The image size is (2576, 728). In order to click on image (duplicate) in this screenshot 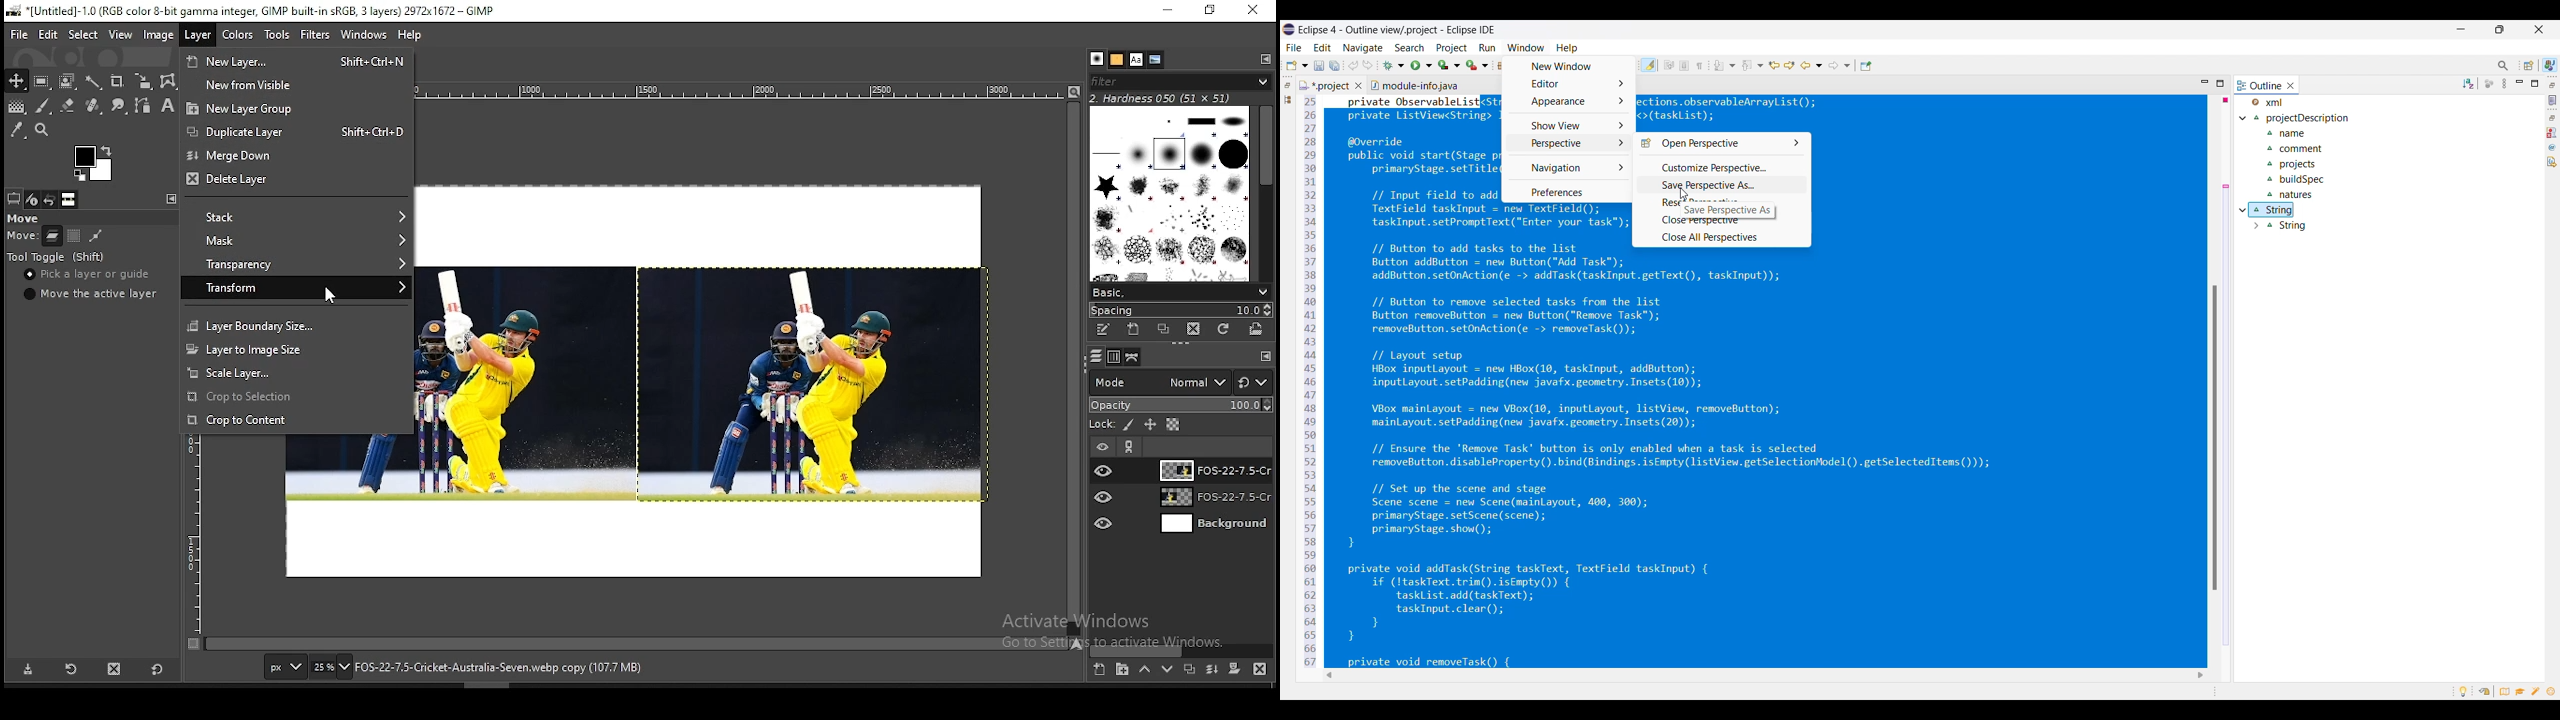, I will do `click(811, 386)`.